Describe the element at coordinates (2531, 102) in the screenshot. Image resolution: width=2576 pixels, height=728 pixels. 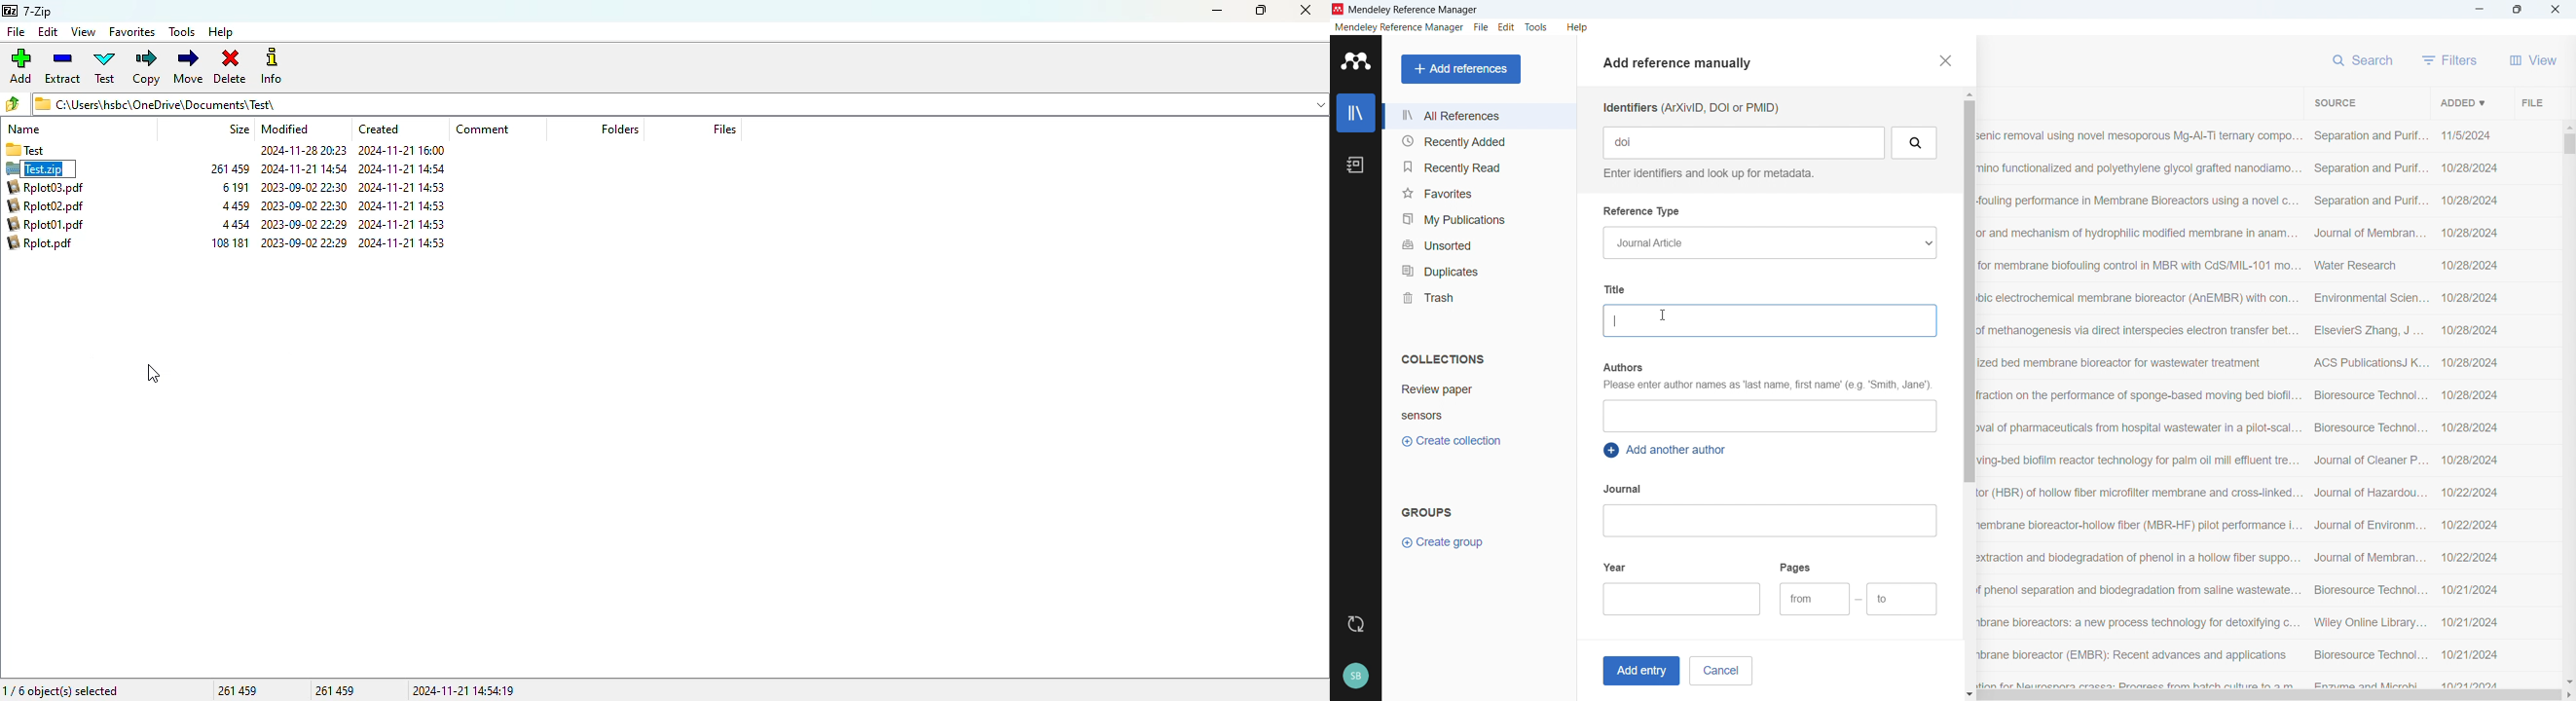
I see `File ` at that location.